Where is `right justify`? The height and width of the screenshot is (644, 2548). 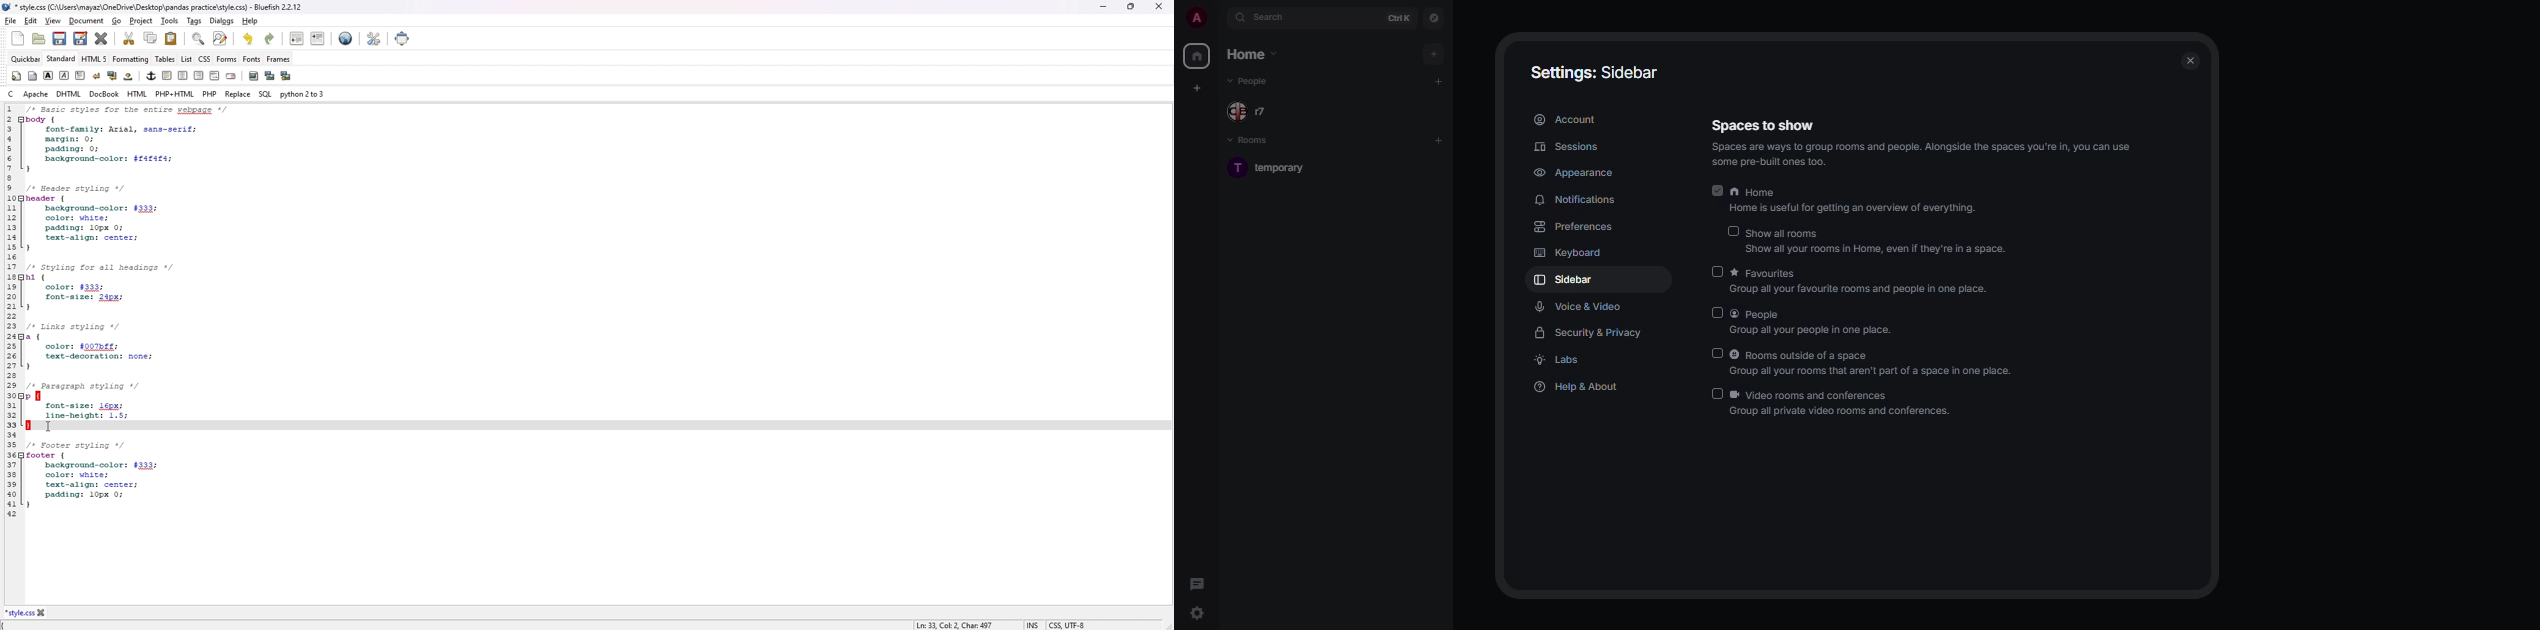
right justify is located at coordinates (199, 75).